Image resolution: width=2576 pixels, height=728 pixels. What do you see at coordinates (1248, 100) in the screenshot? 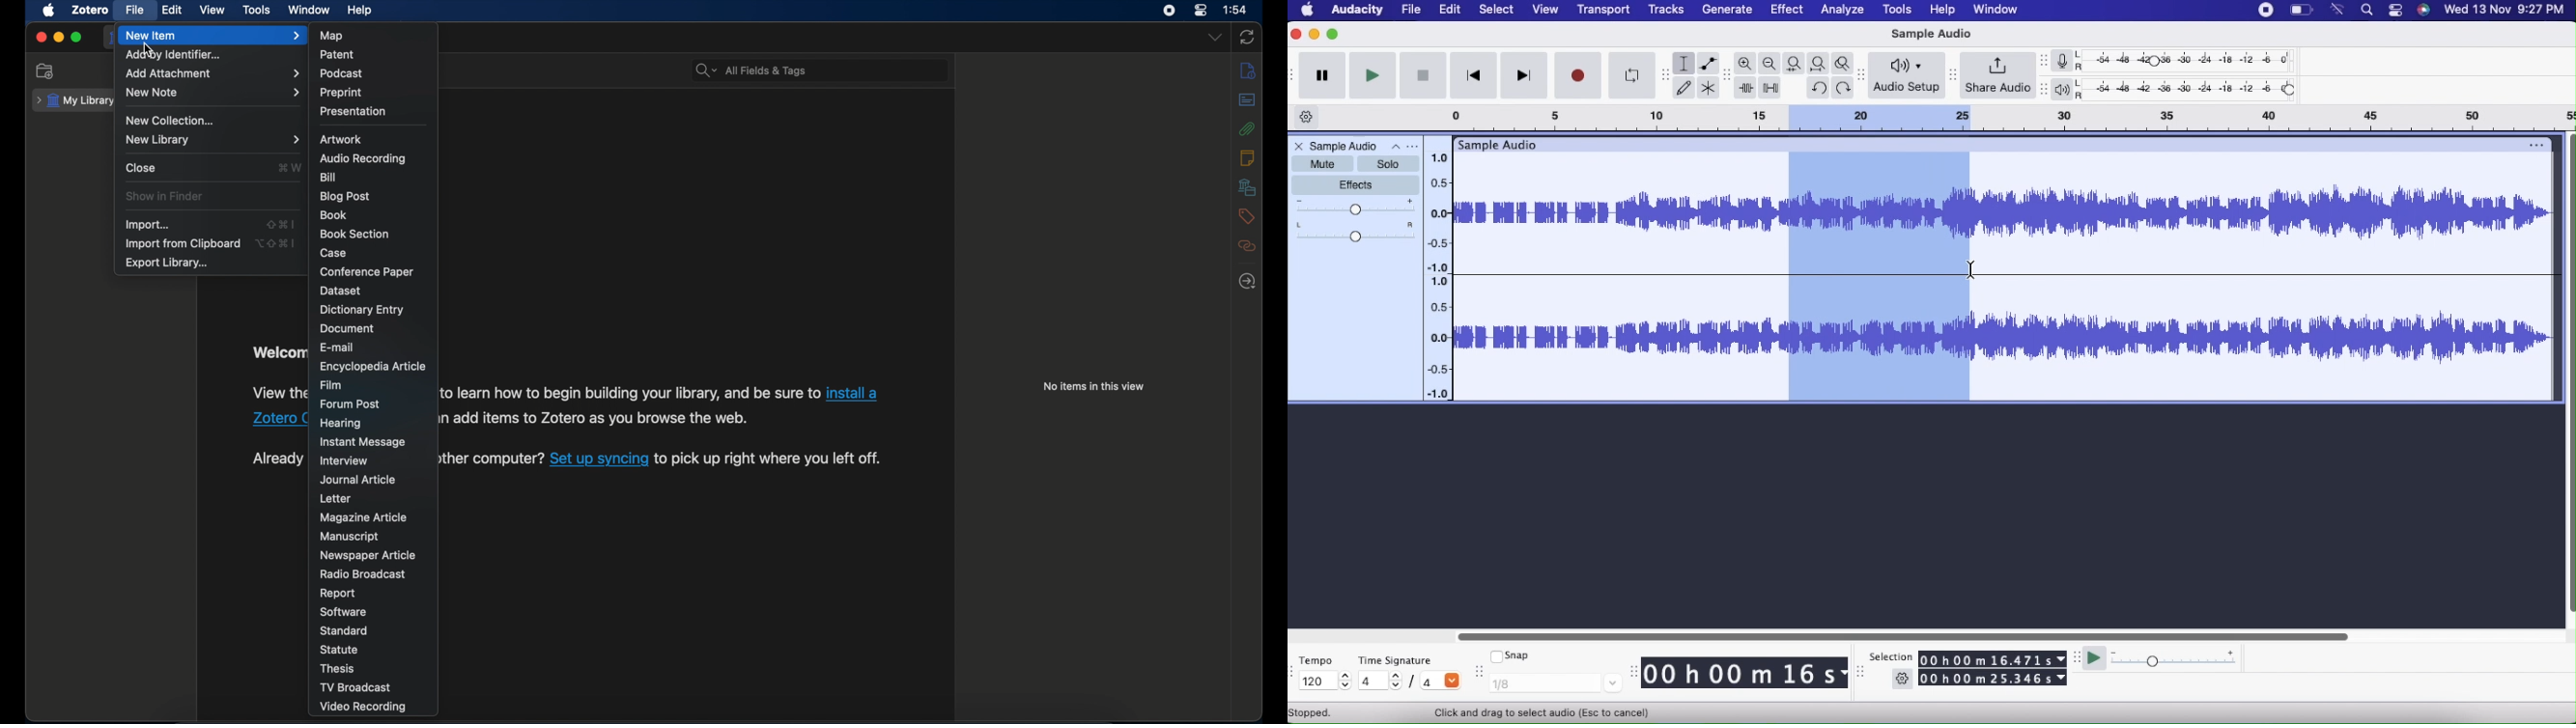
I see `abstract` at bounding box center [1248, 100].